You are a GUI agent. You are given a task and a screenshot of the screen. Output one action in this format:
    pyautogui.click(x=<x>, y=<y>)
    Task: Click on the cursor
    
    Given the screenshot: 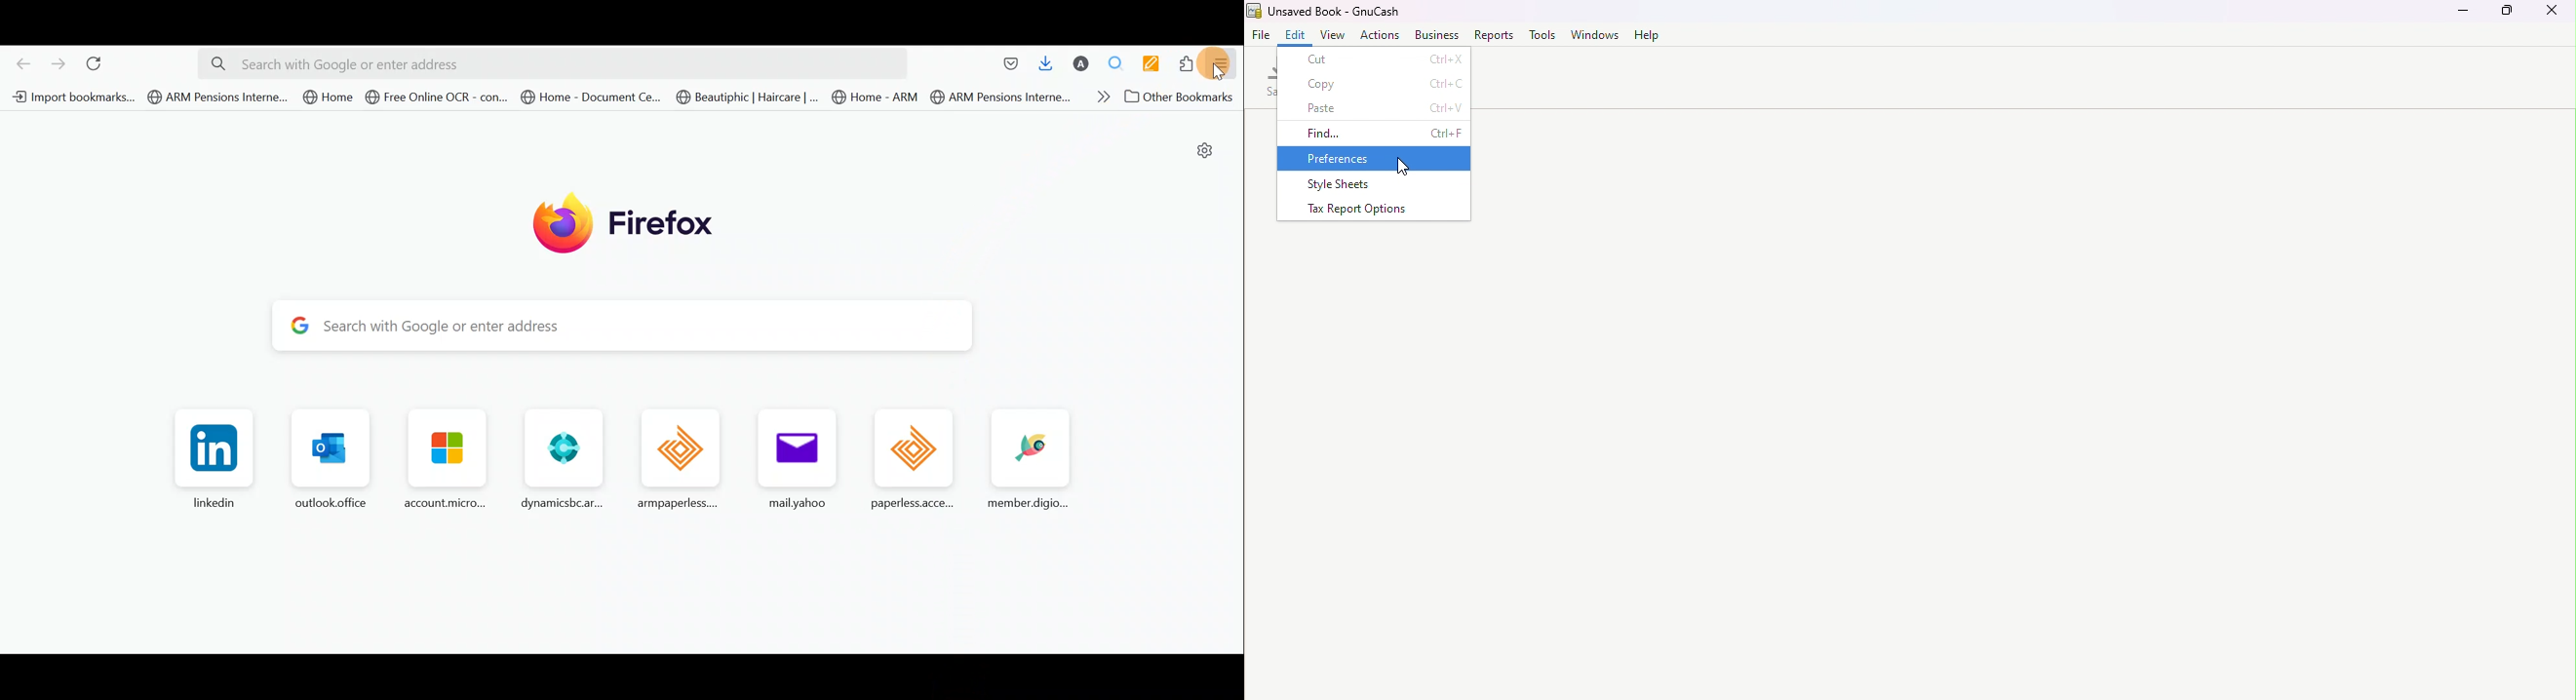 What is the action you would take?
    pyautogui.click(x=1217, y=76)
    